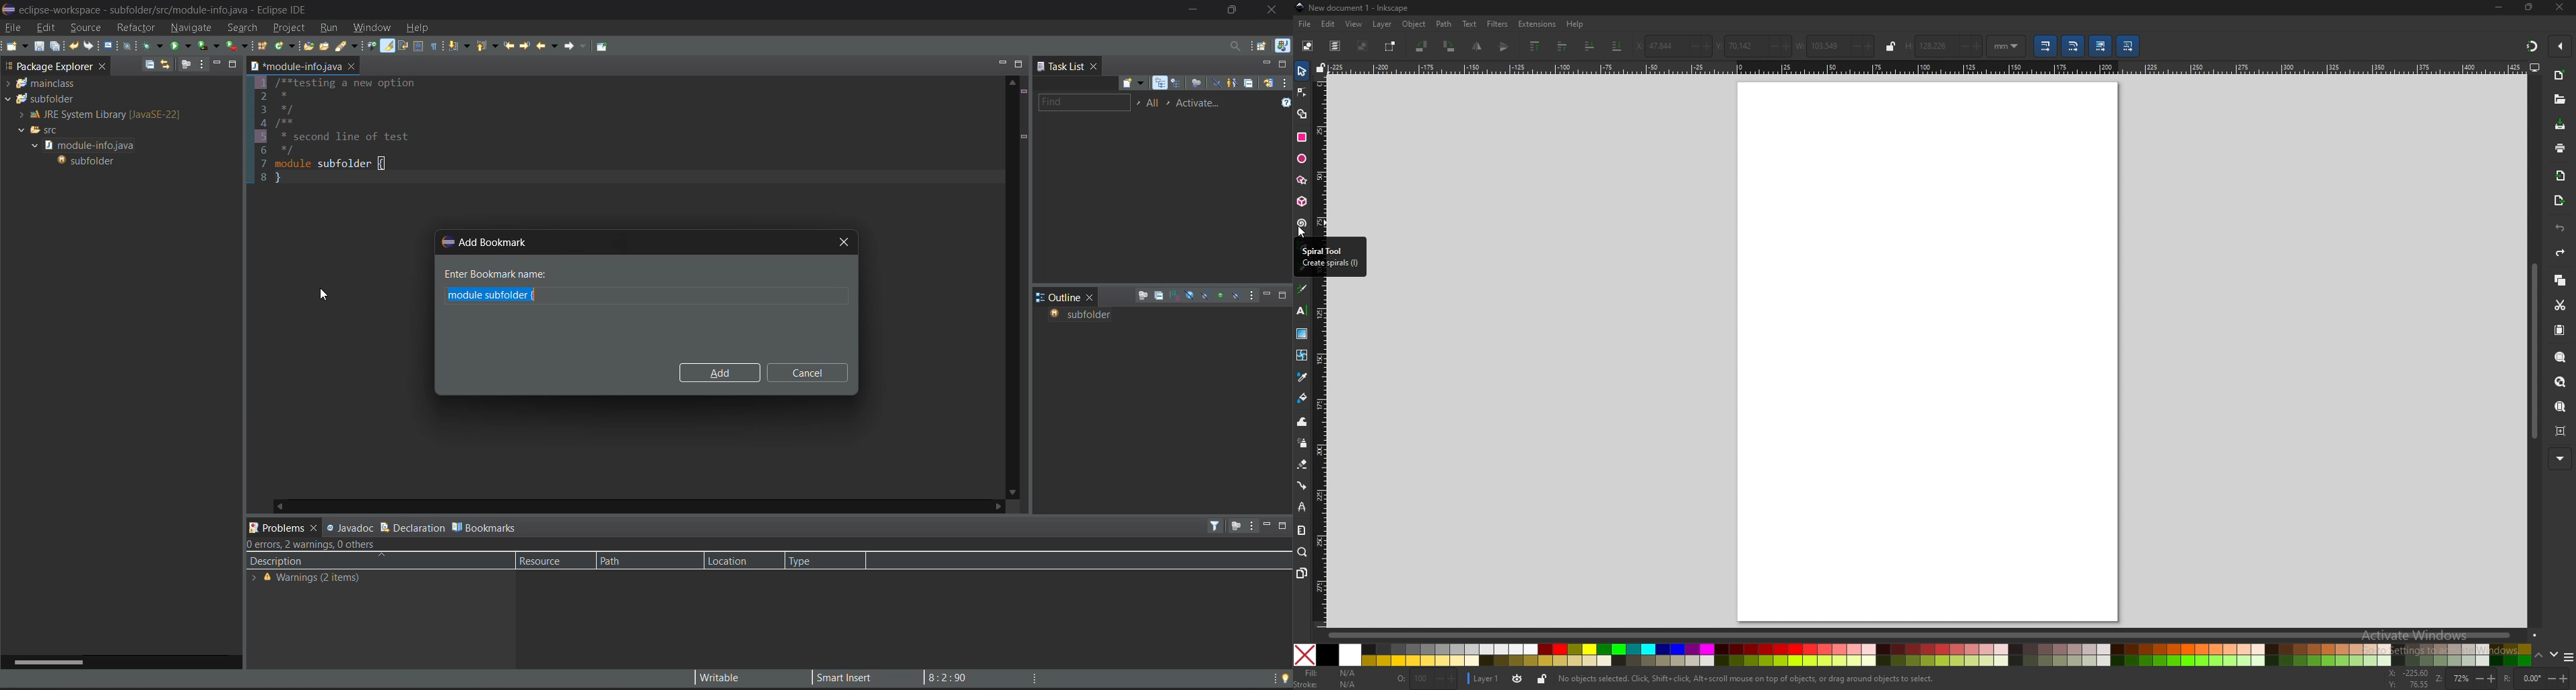  Describe the element at coordinates (1302, 310) in the screenshot. I see `text` at that location.